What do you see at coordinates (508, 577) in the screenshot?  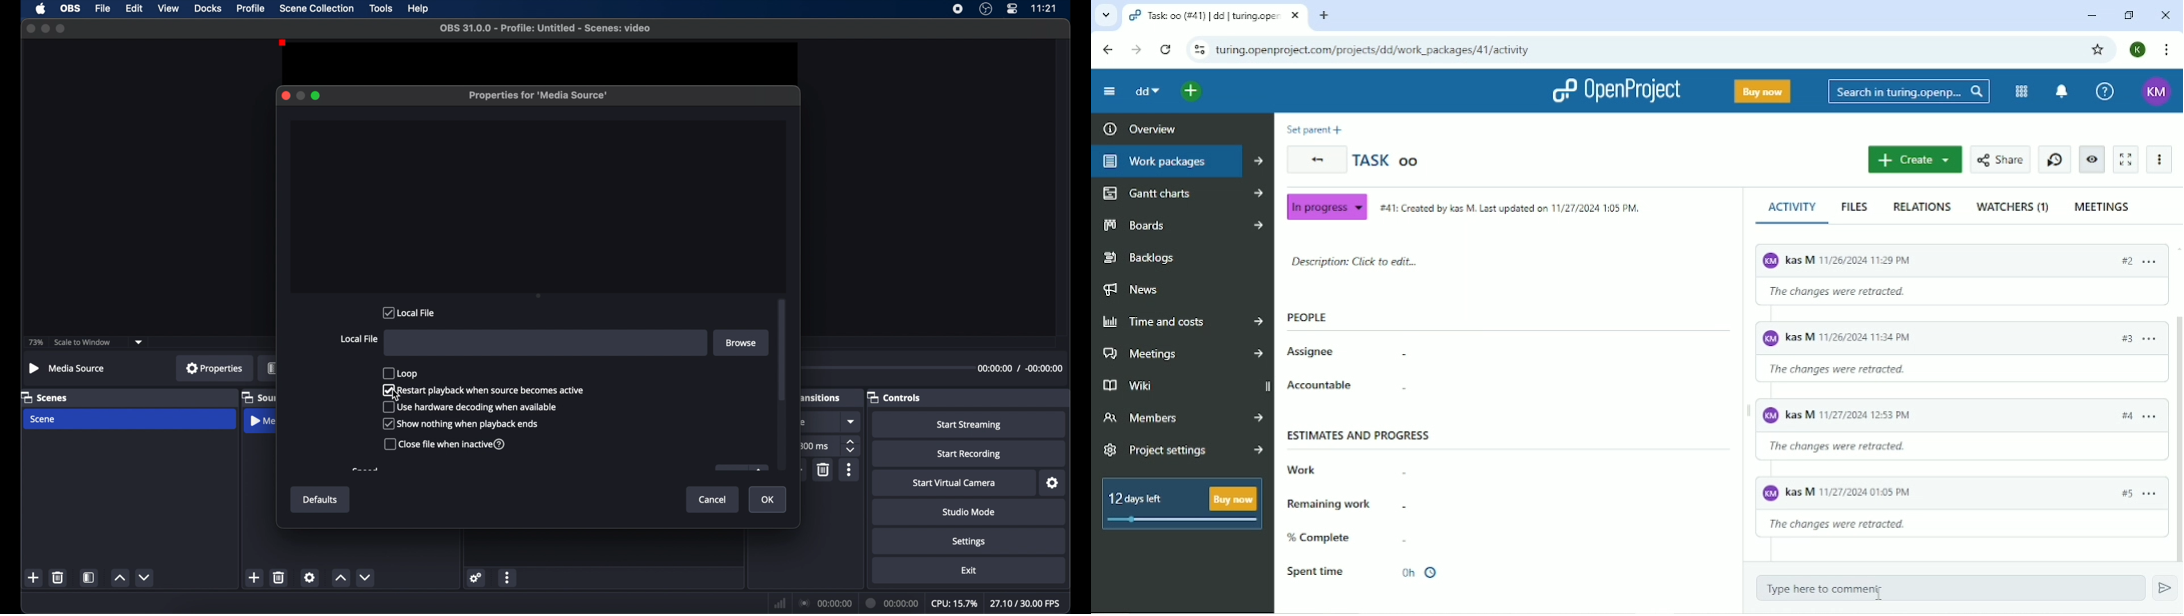 I see `more options` at bounding box center [508, 577].